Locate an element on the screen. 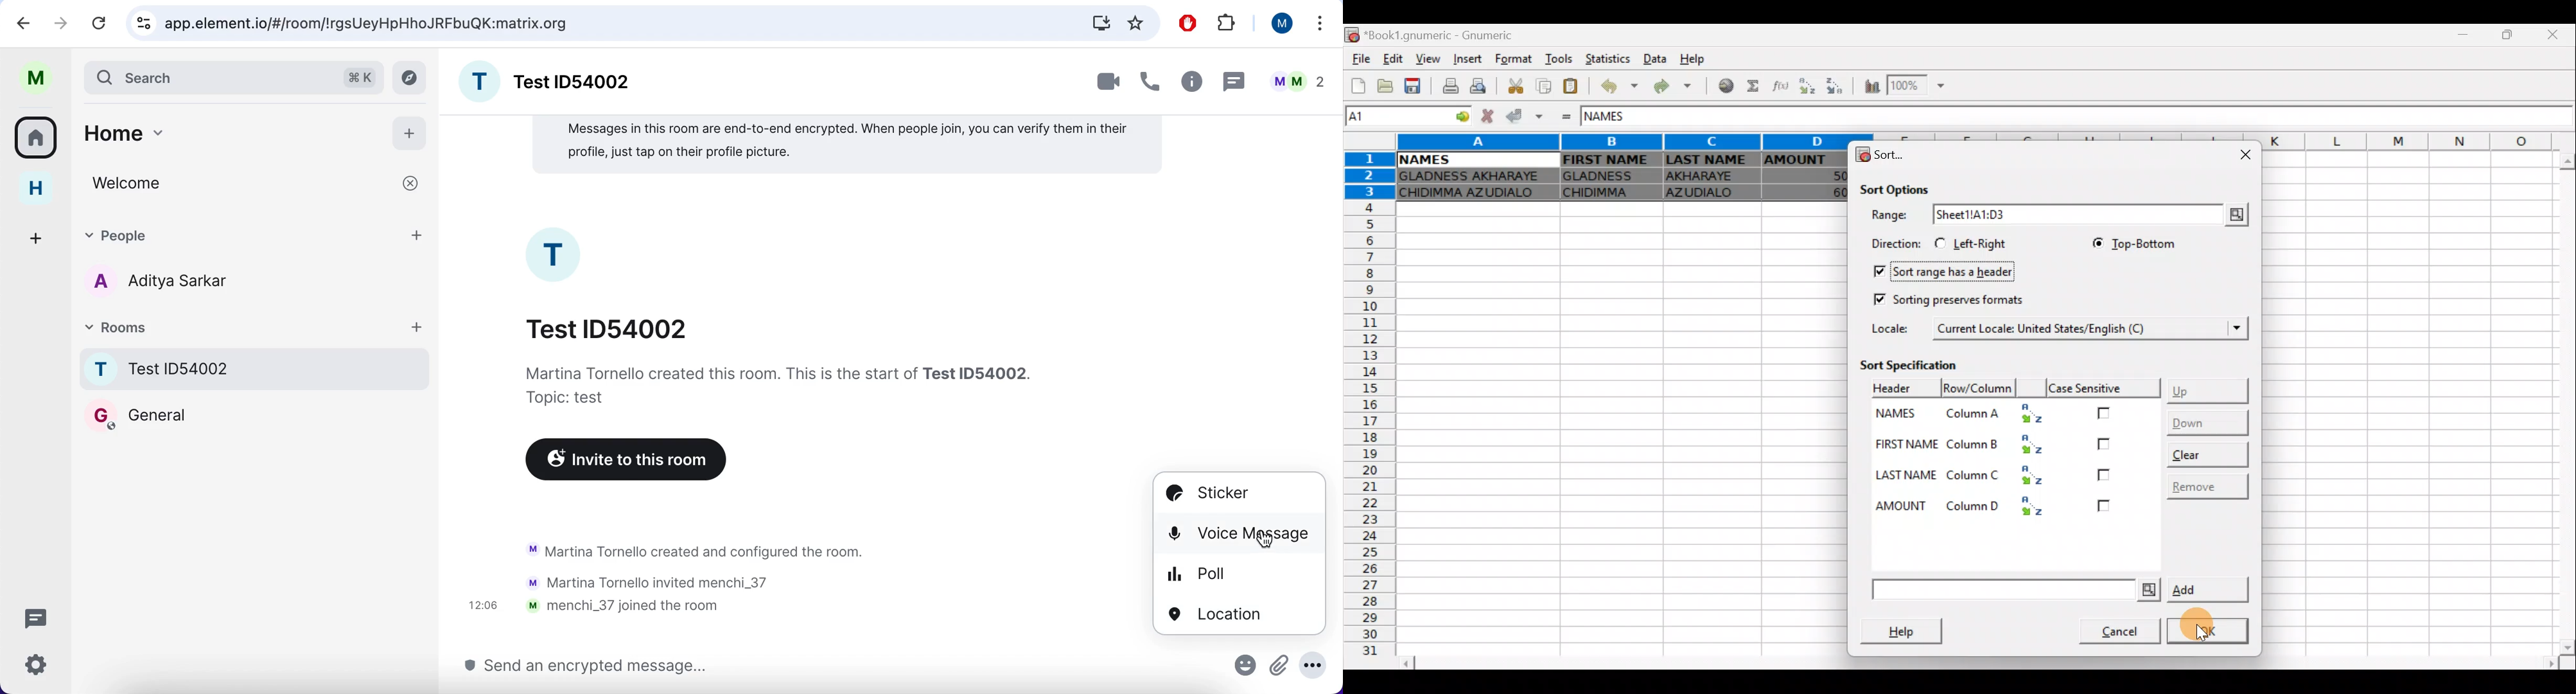 The image size is (2576, 700). information is located at coordinates (777, 384).